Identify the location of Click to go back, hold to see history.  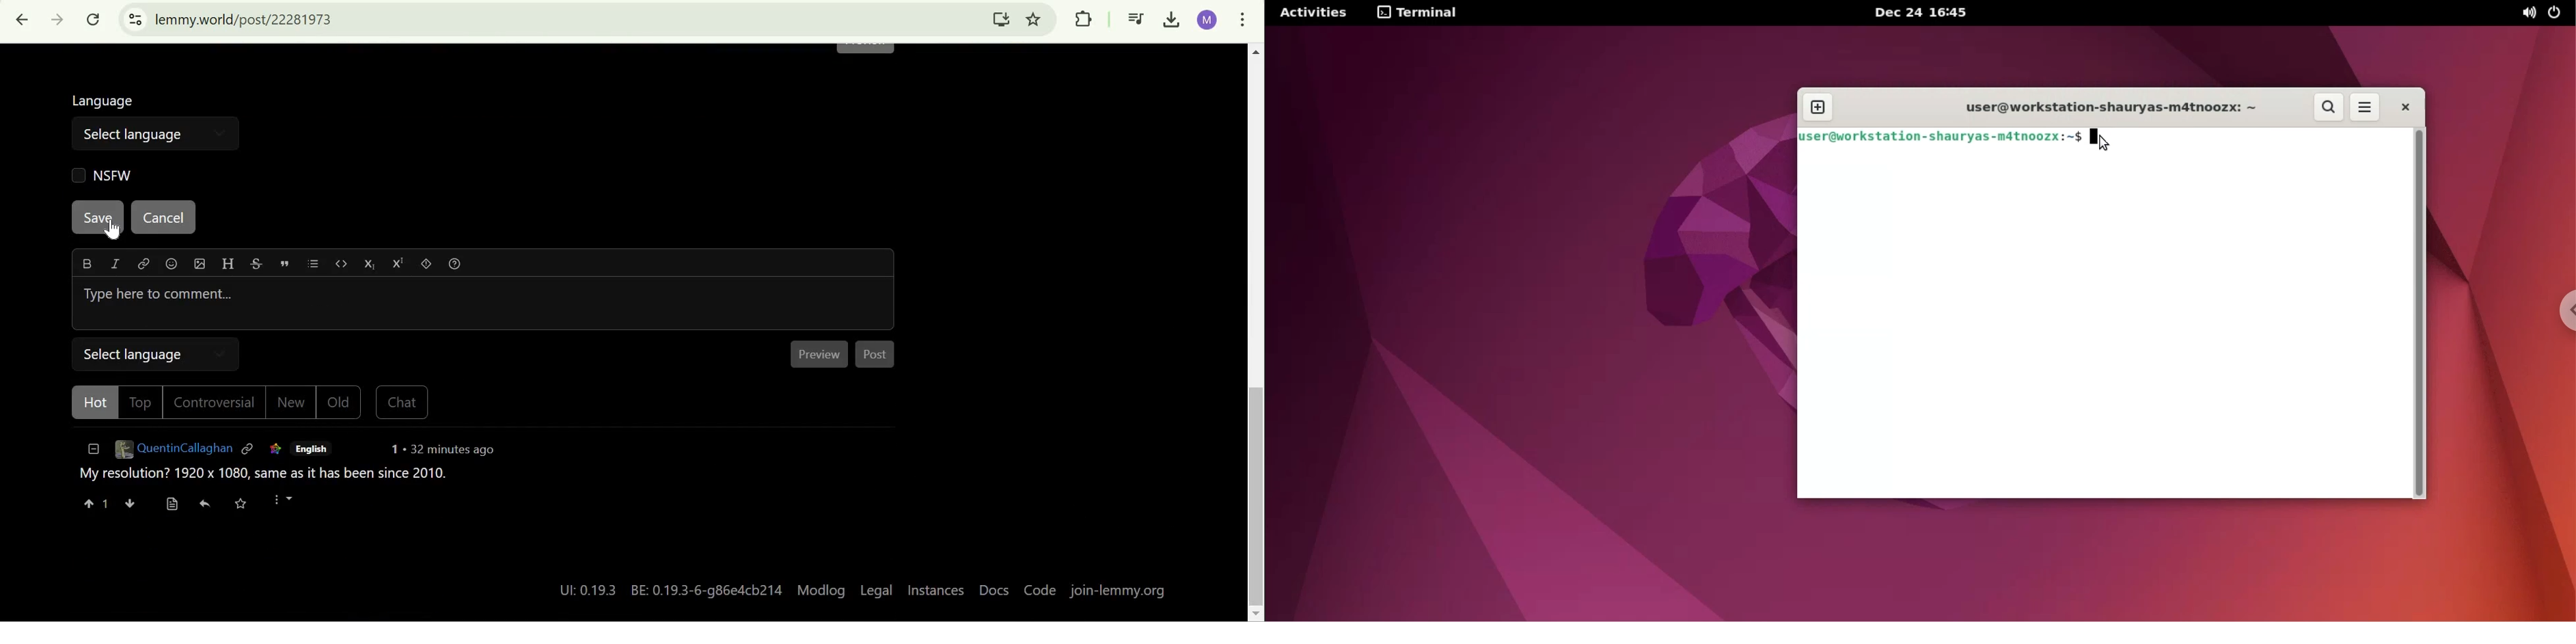
(23, 20).